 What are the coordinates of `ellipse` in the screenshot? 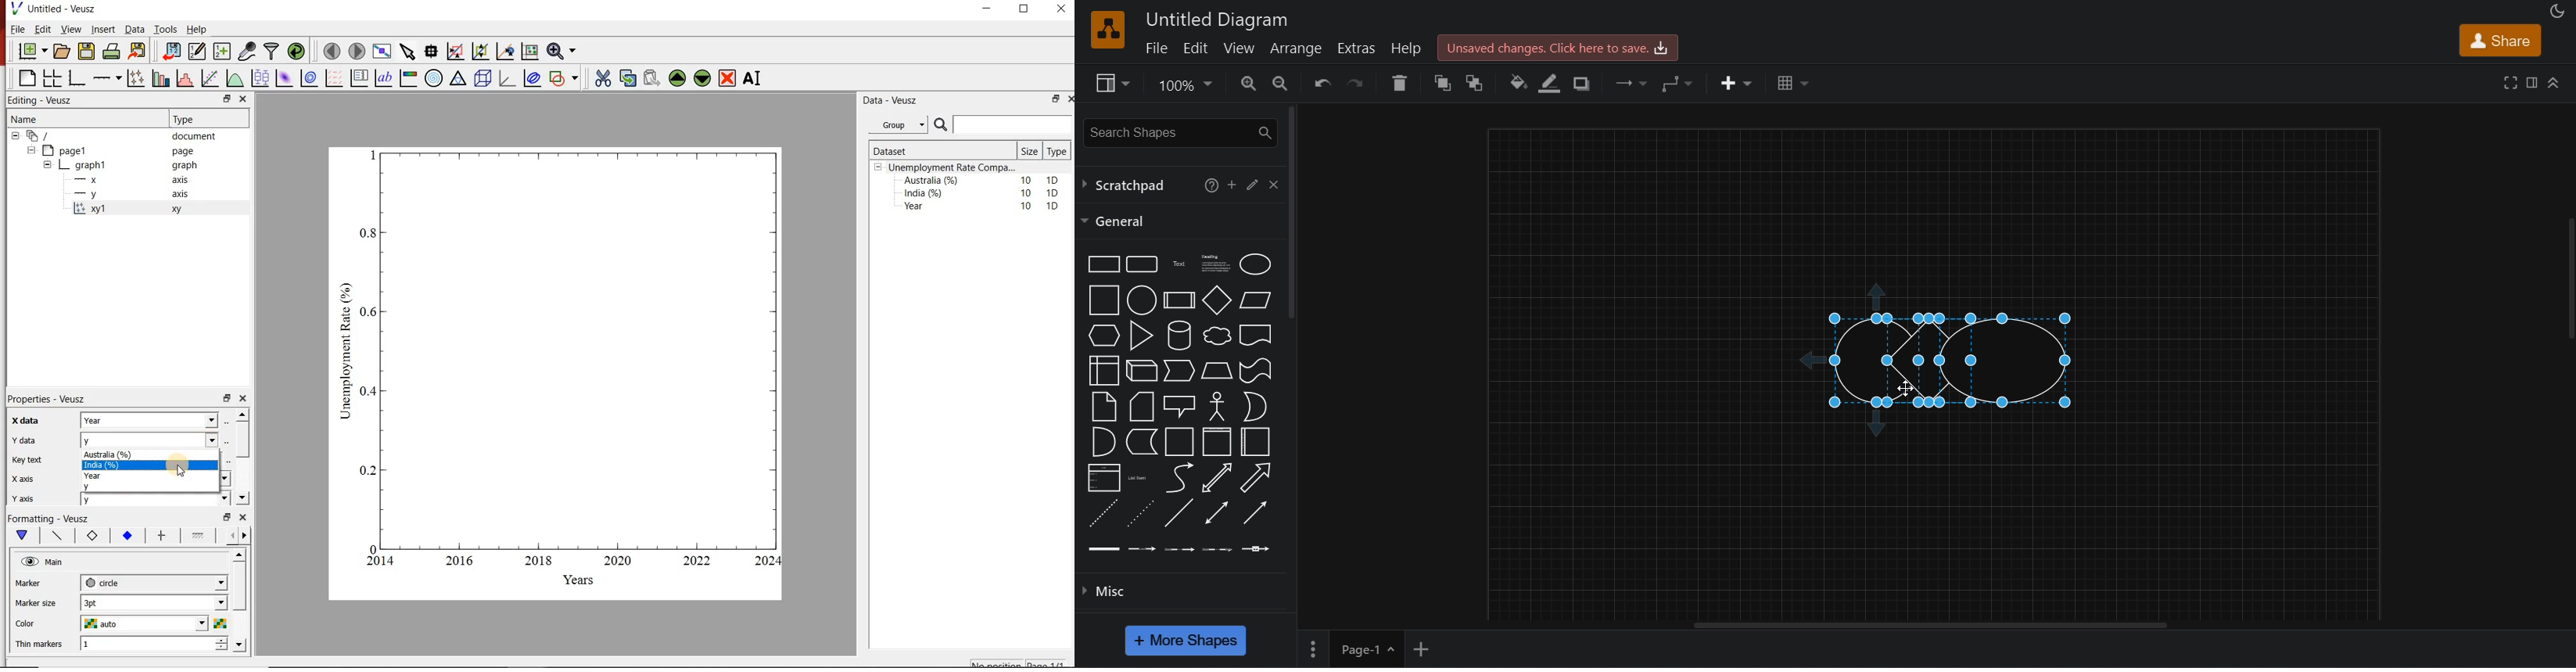 It's located at (1255, 263).